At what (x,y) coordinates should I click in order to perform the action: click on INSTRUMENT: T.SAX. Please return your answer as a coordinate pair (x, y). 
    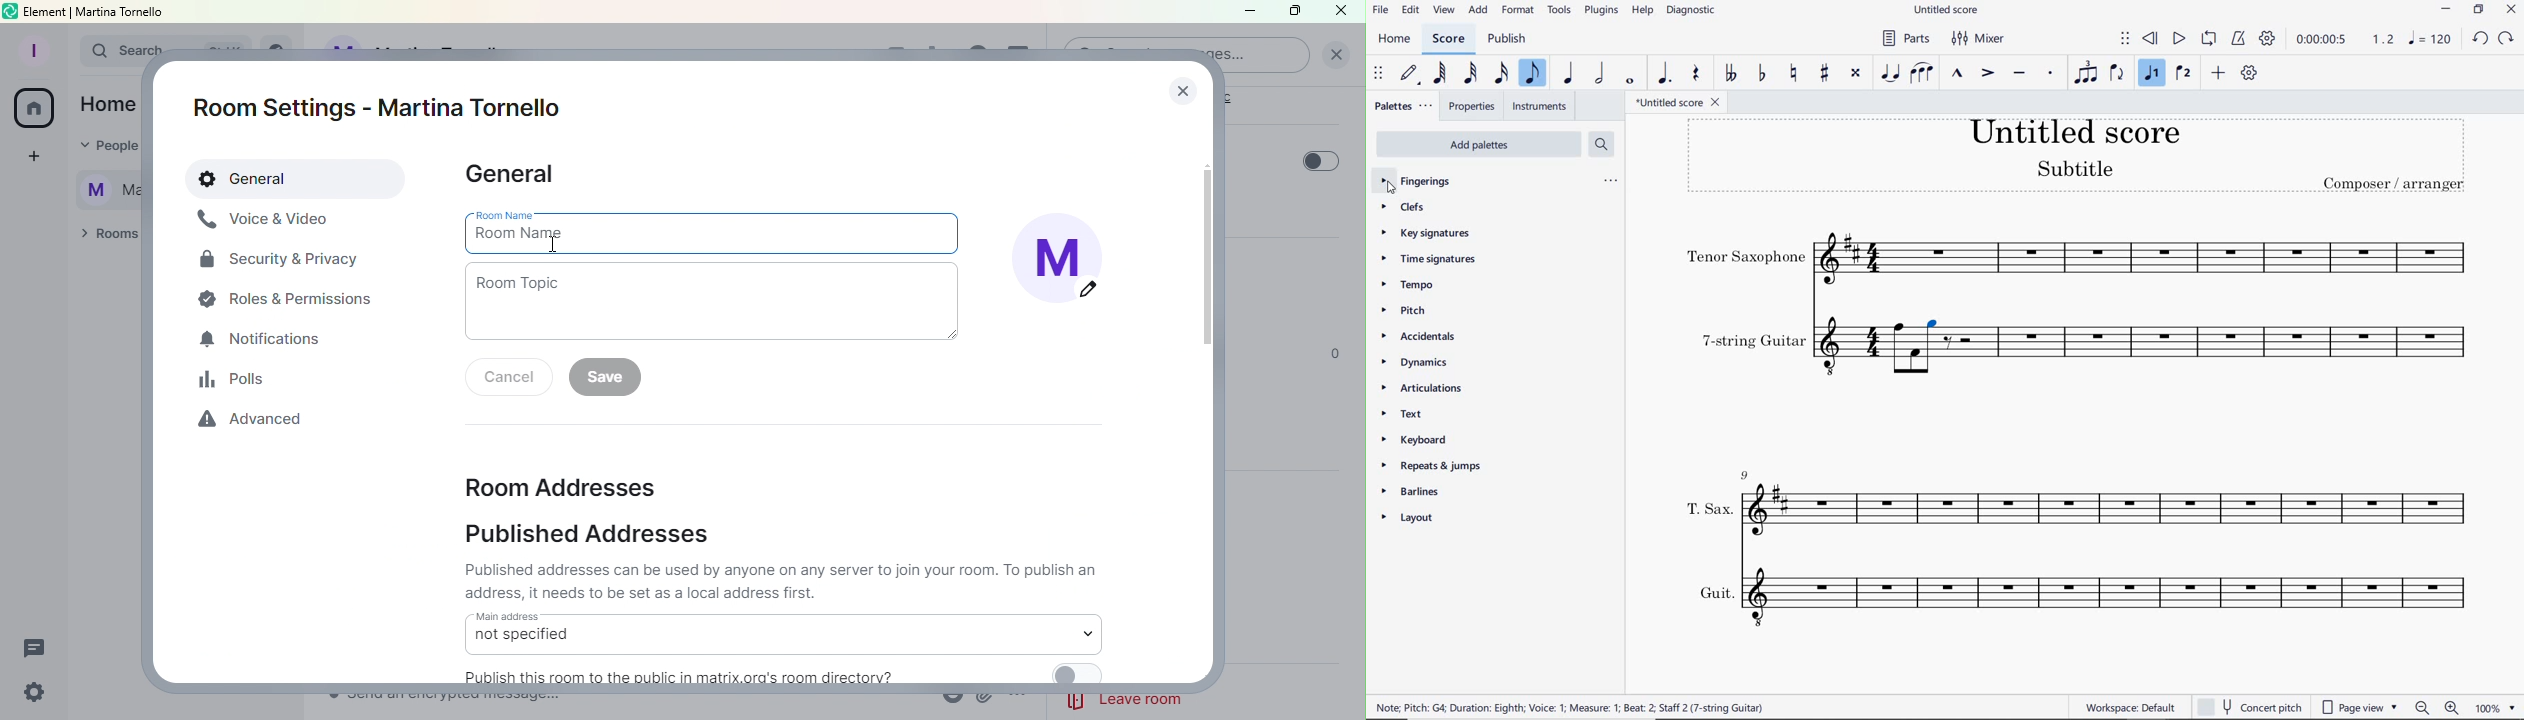
    Looking at the image, I should click on (2078, 503).